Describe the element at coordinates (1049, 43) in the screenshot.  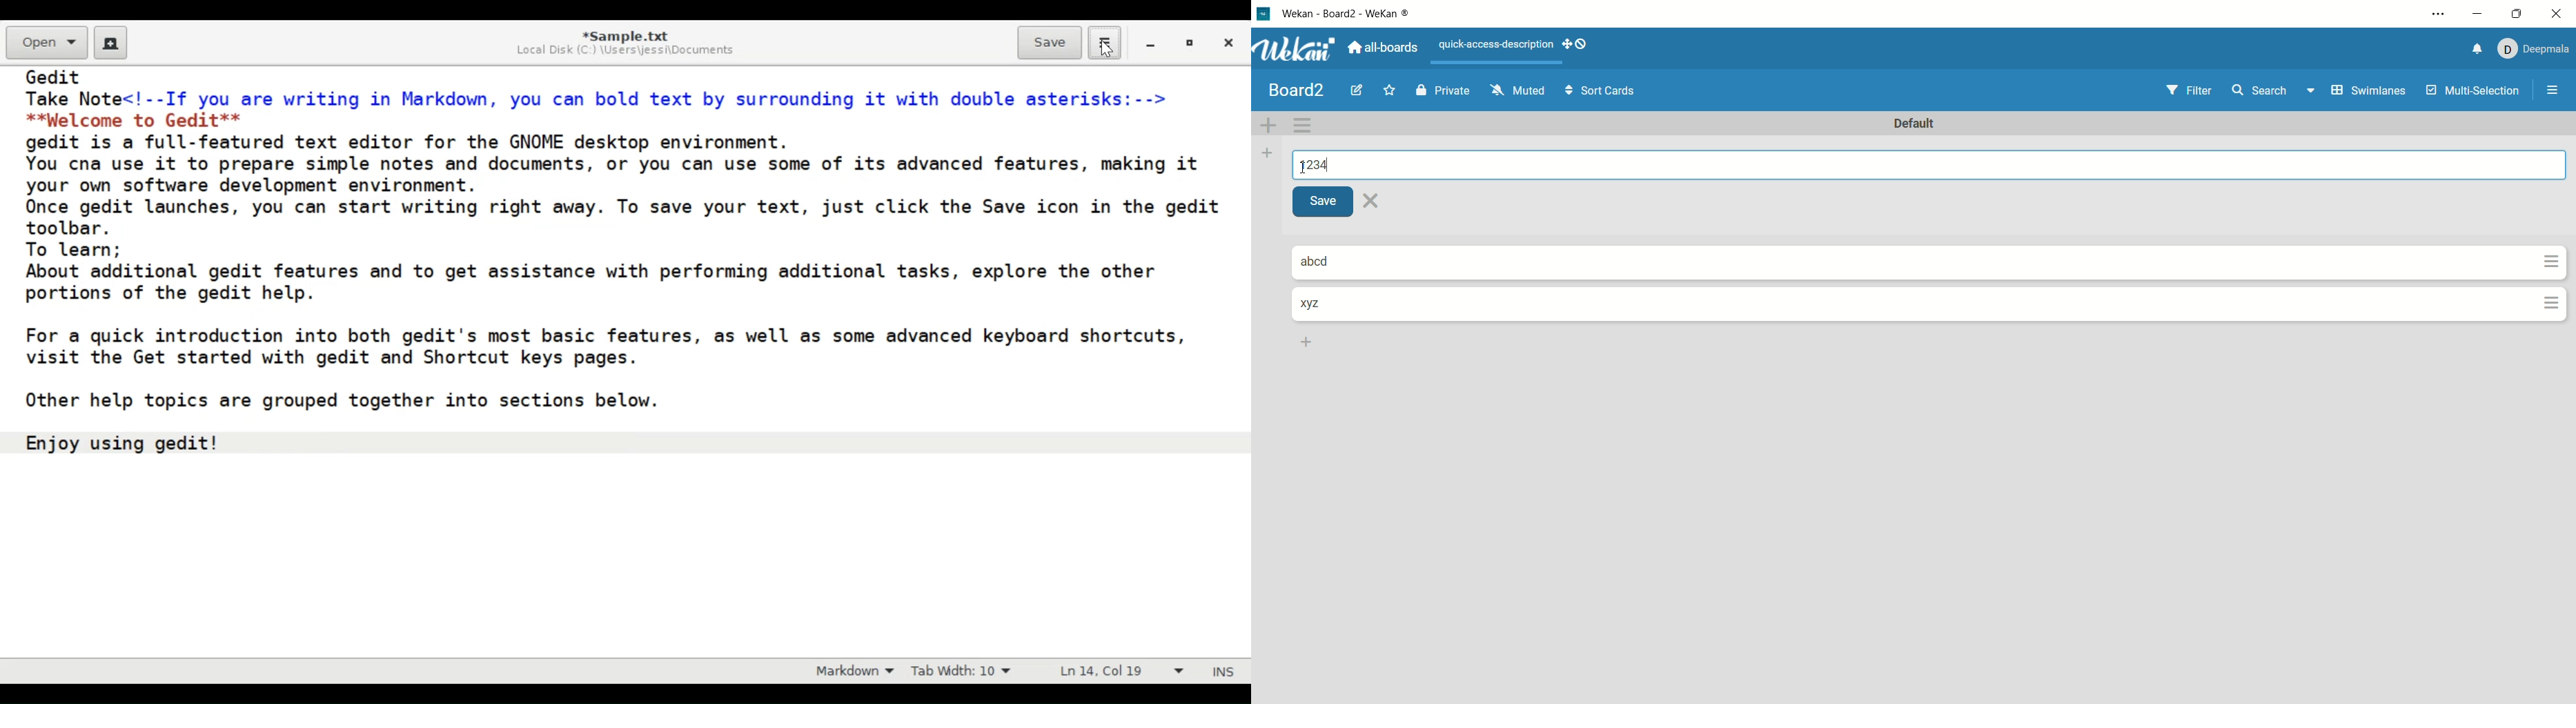
I see `Save` at that location.